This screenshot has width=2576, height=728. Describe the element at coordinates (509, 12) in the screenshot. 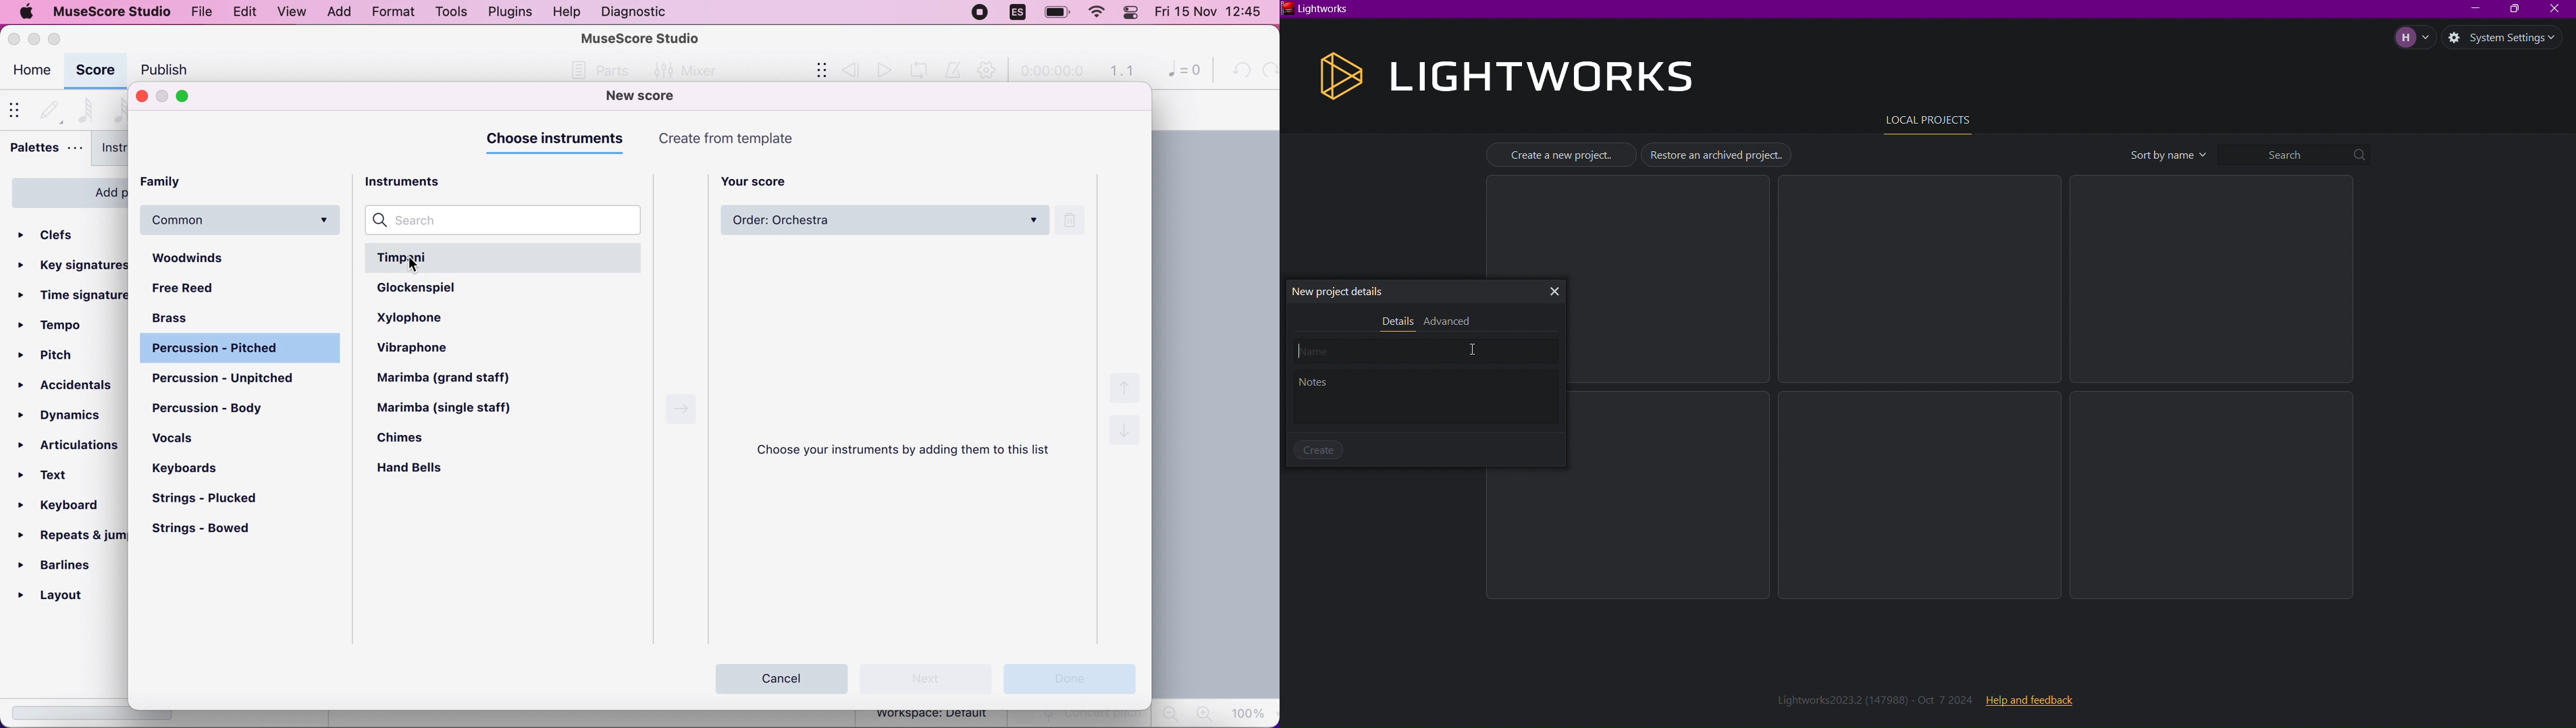

I see `plugins` at that location.